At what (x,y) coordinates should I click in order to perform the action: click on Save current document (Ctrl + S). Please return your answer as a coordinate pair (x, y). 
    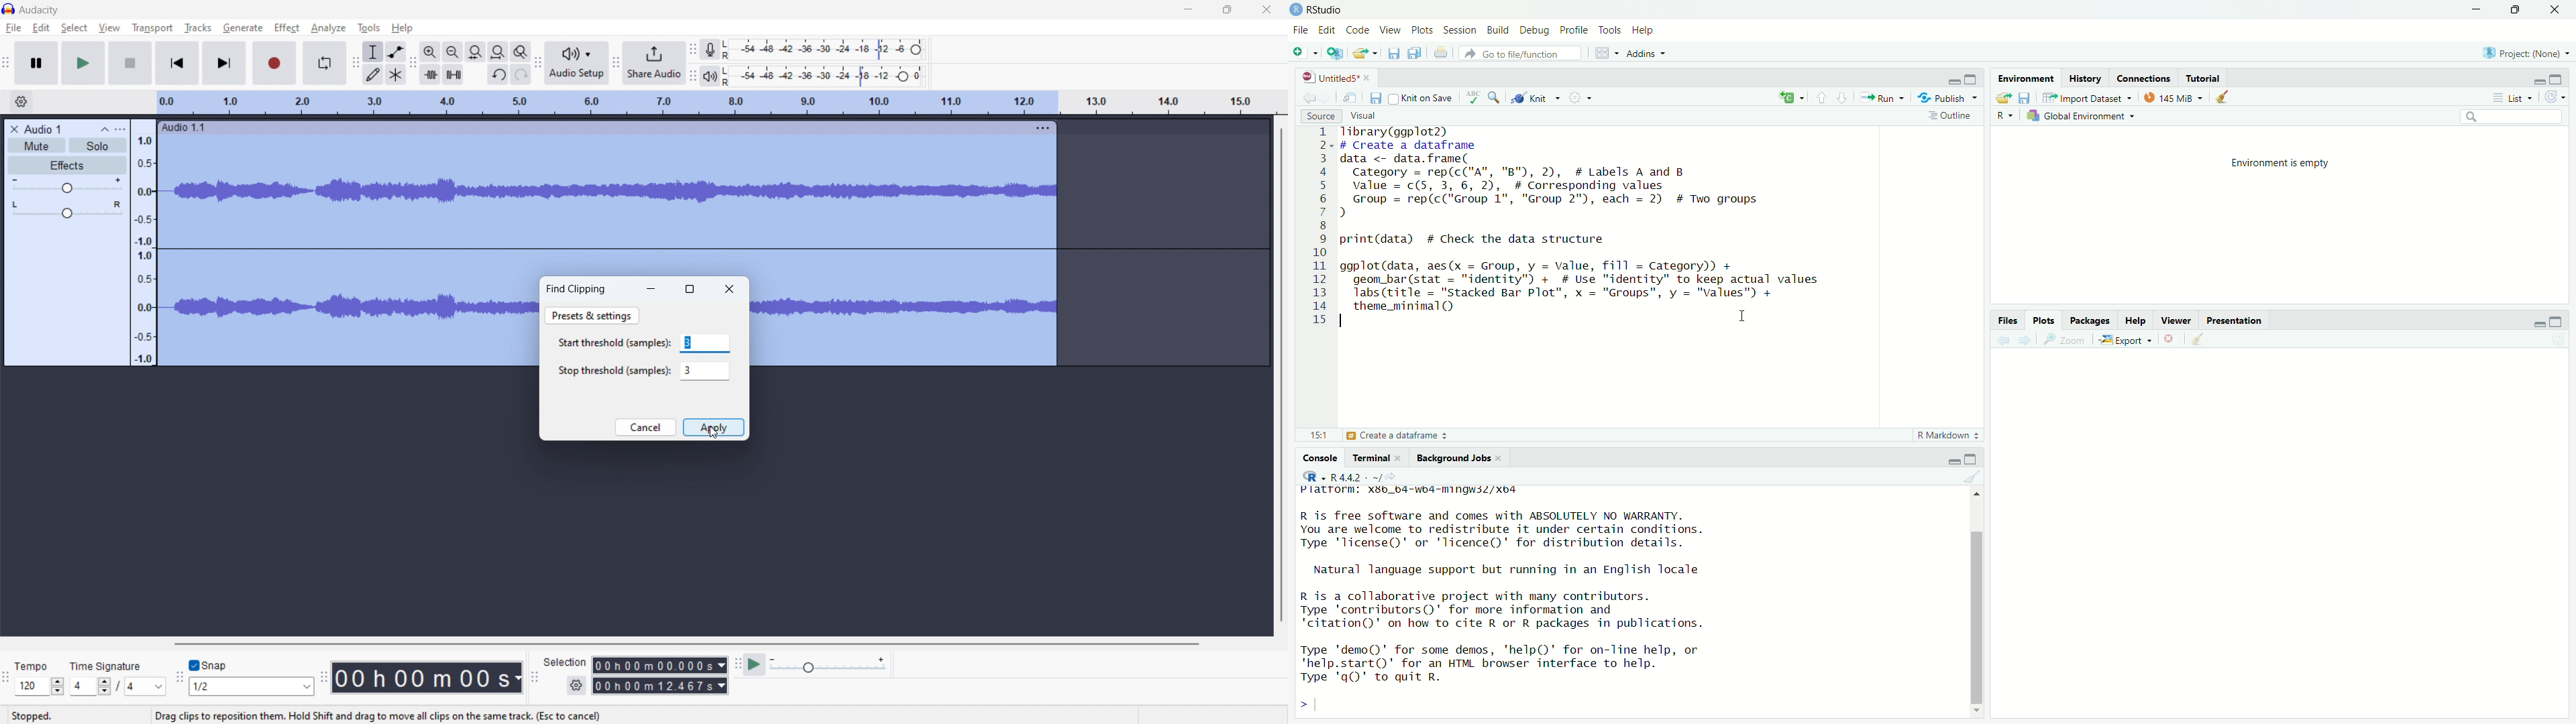
    Looking at the image, I should click on (1395, 53).